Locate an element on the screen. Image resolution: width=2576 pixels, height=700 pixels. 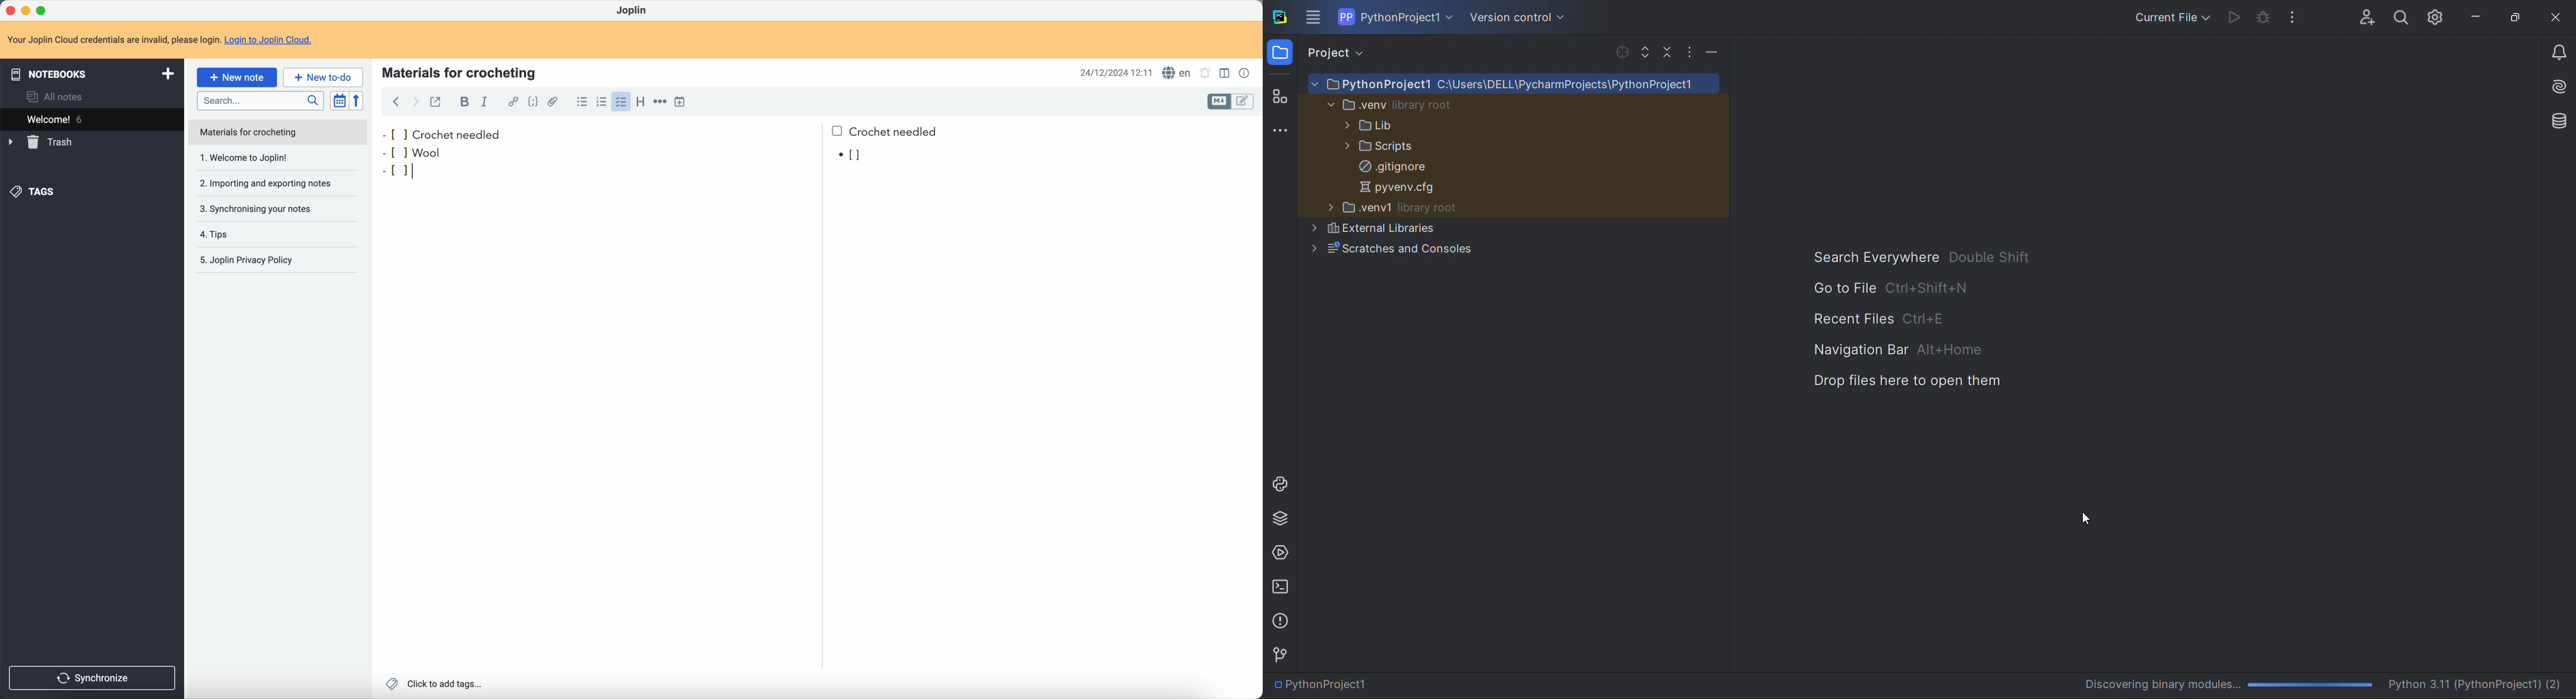
click to add tags is located at coordinates (436, 685).